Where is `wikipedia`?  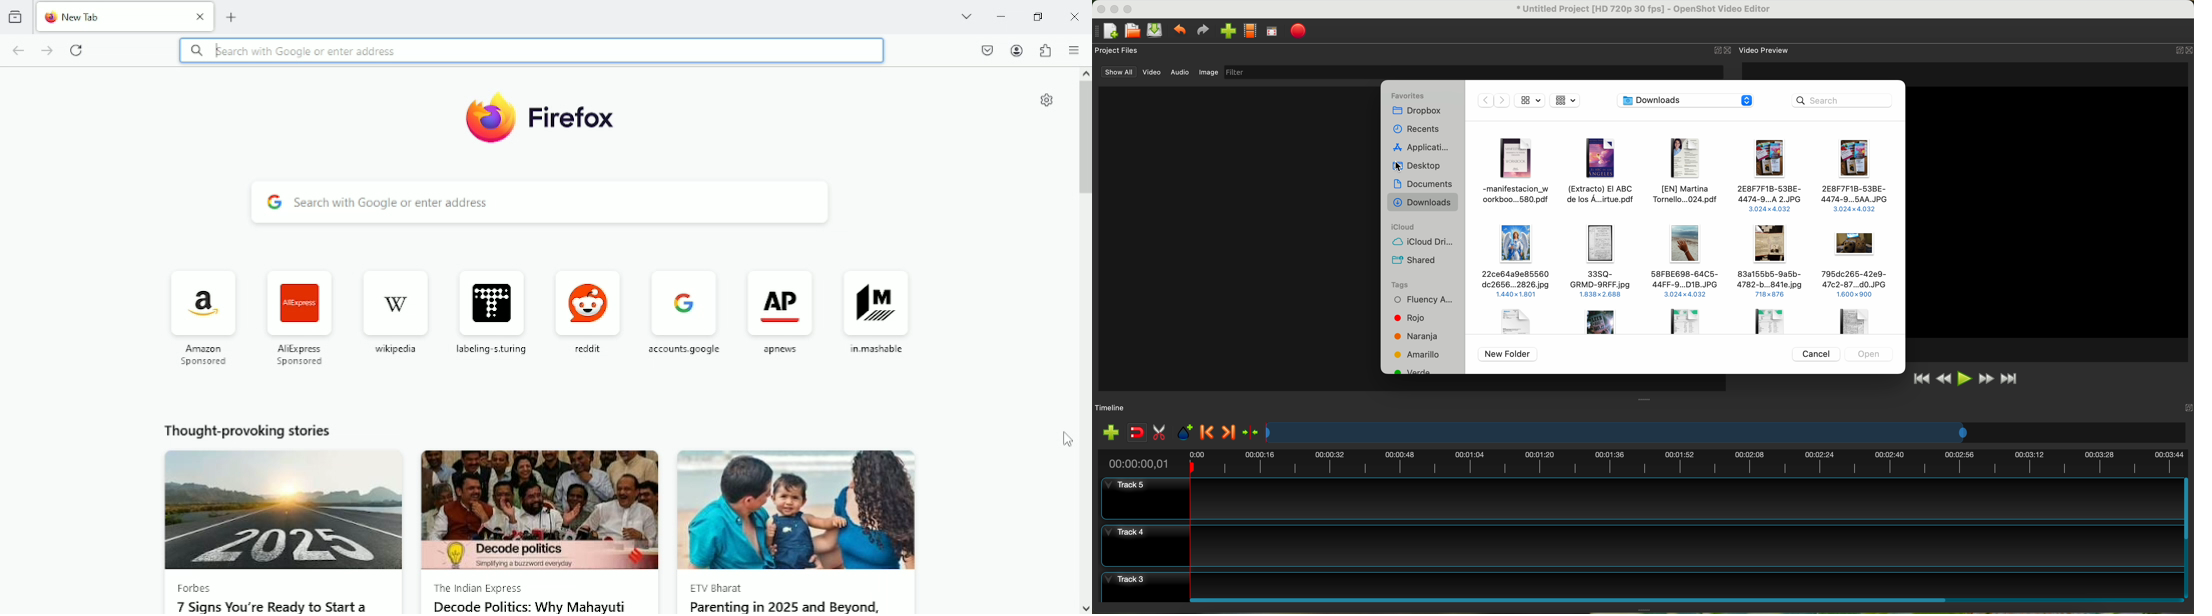
wikipedia is located at coordinates (389, 321).